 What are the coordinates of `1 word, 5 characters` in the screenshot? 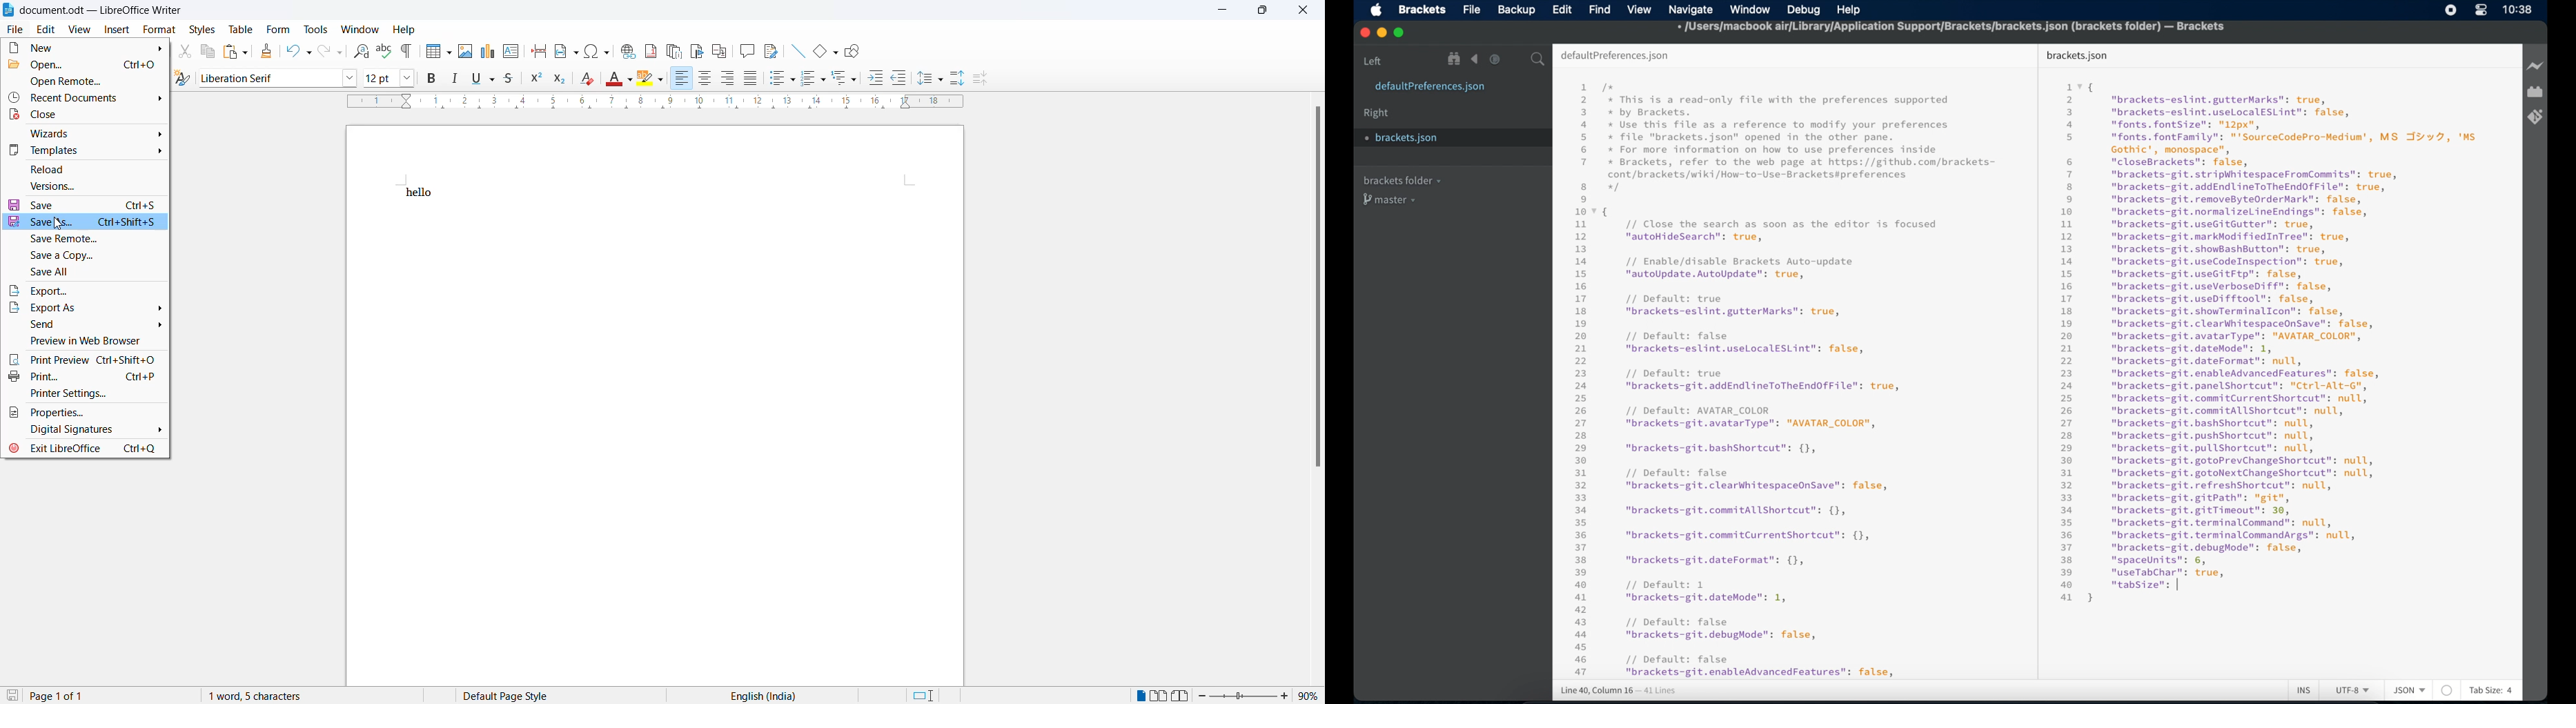 It's located at (288, 696).